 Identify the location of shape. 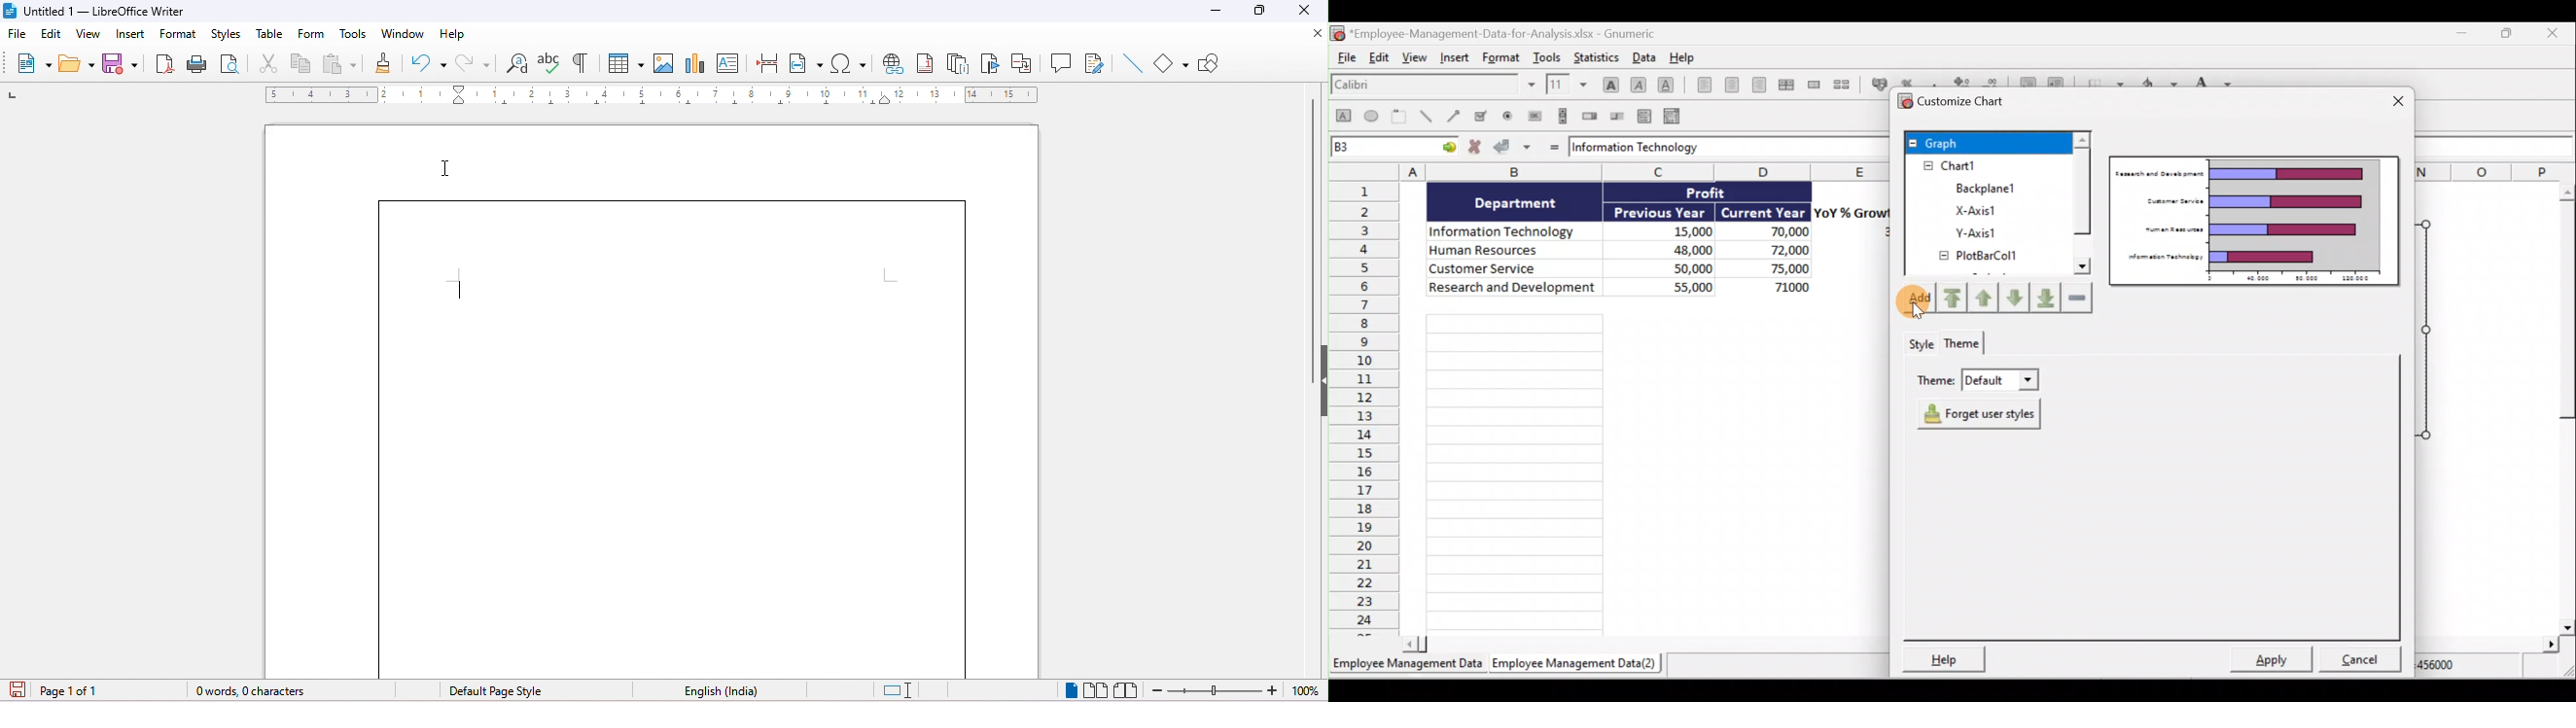
(1171, 63).